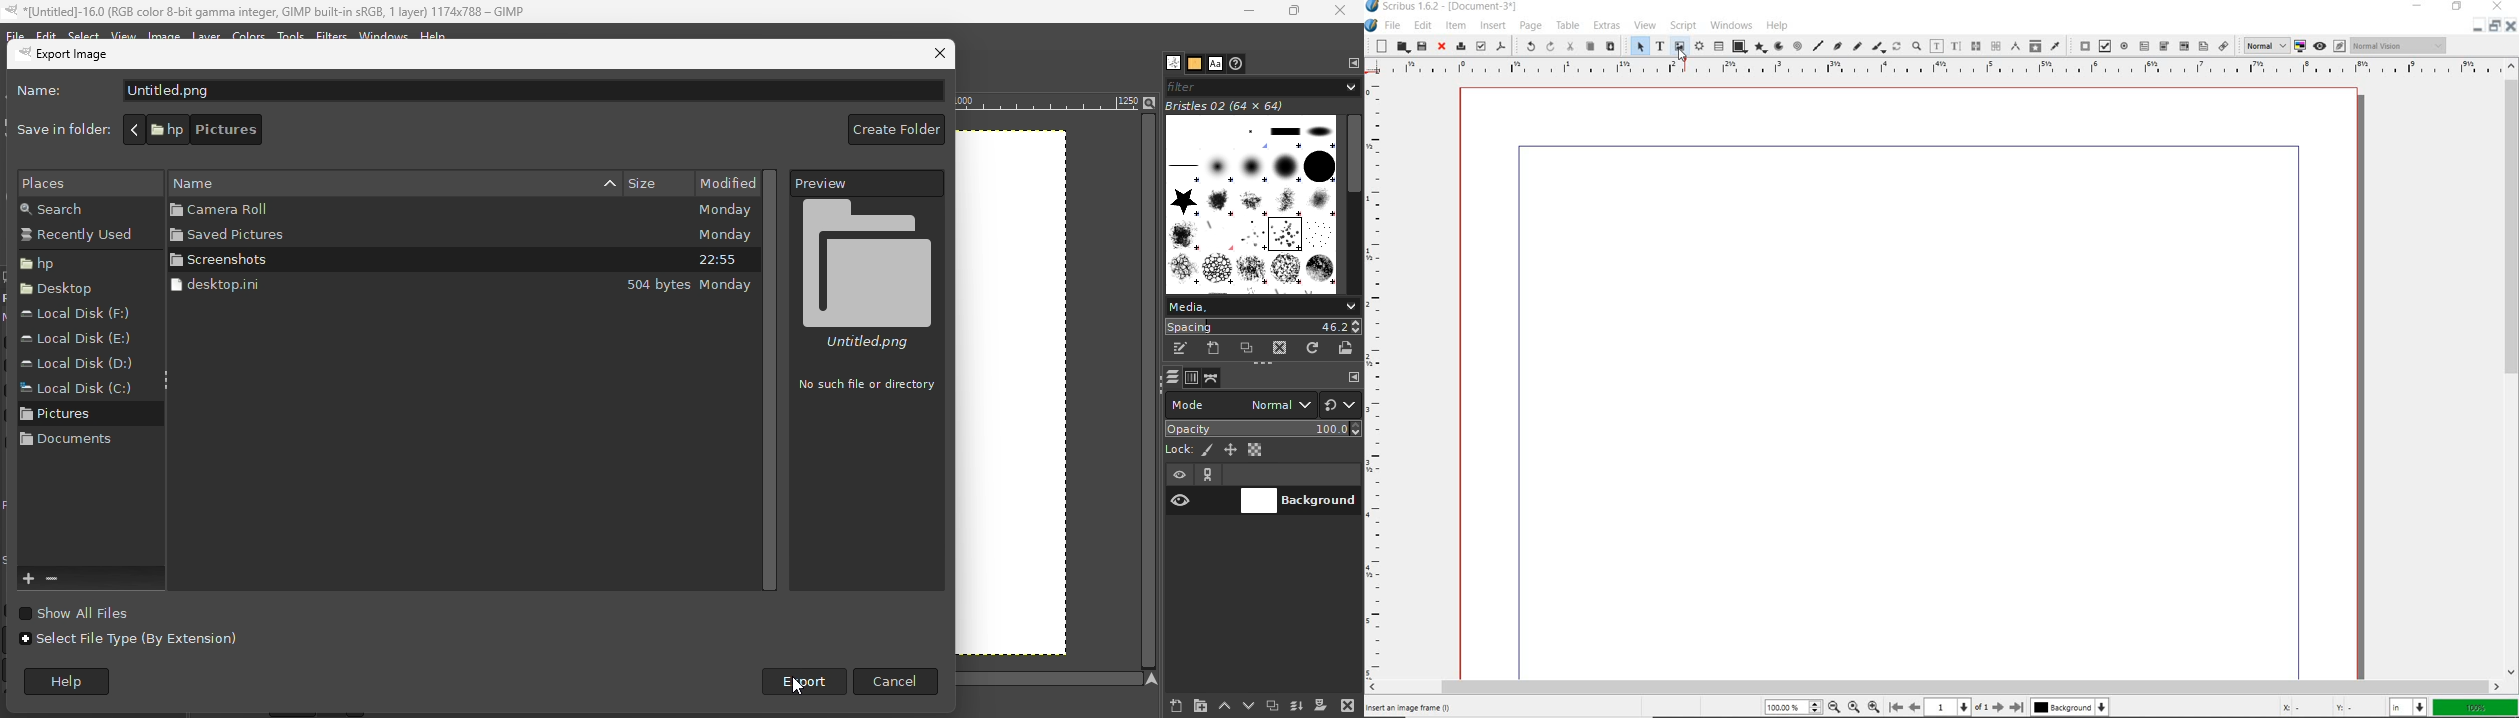 The image size is (2520, 728). Describe the element at coordinates (1169, 63) in the screenshot. I see `Brushes` at that location.